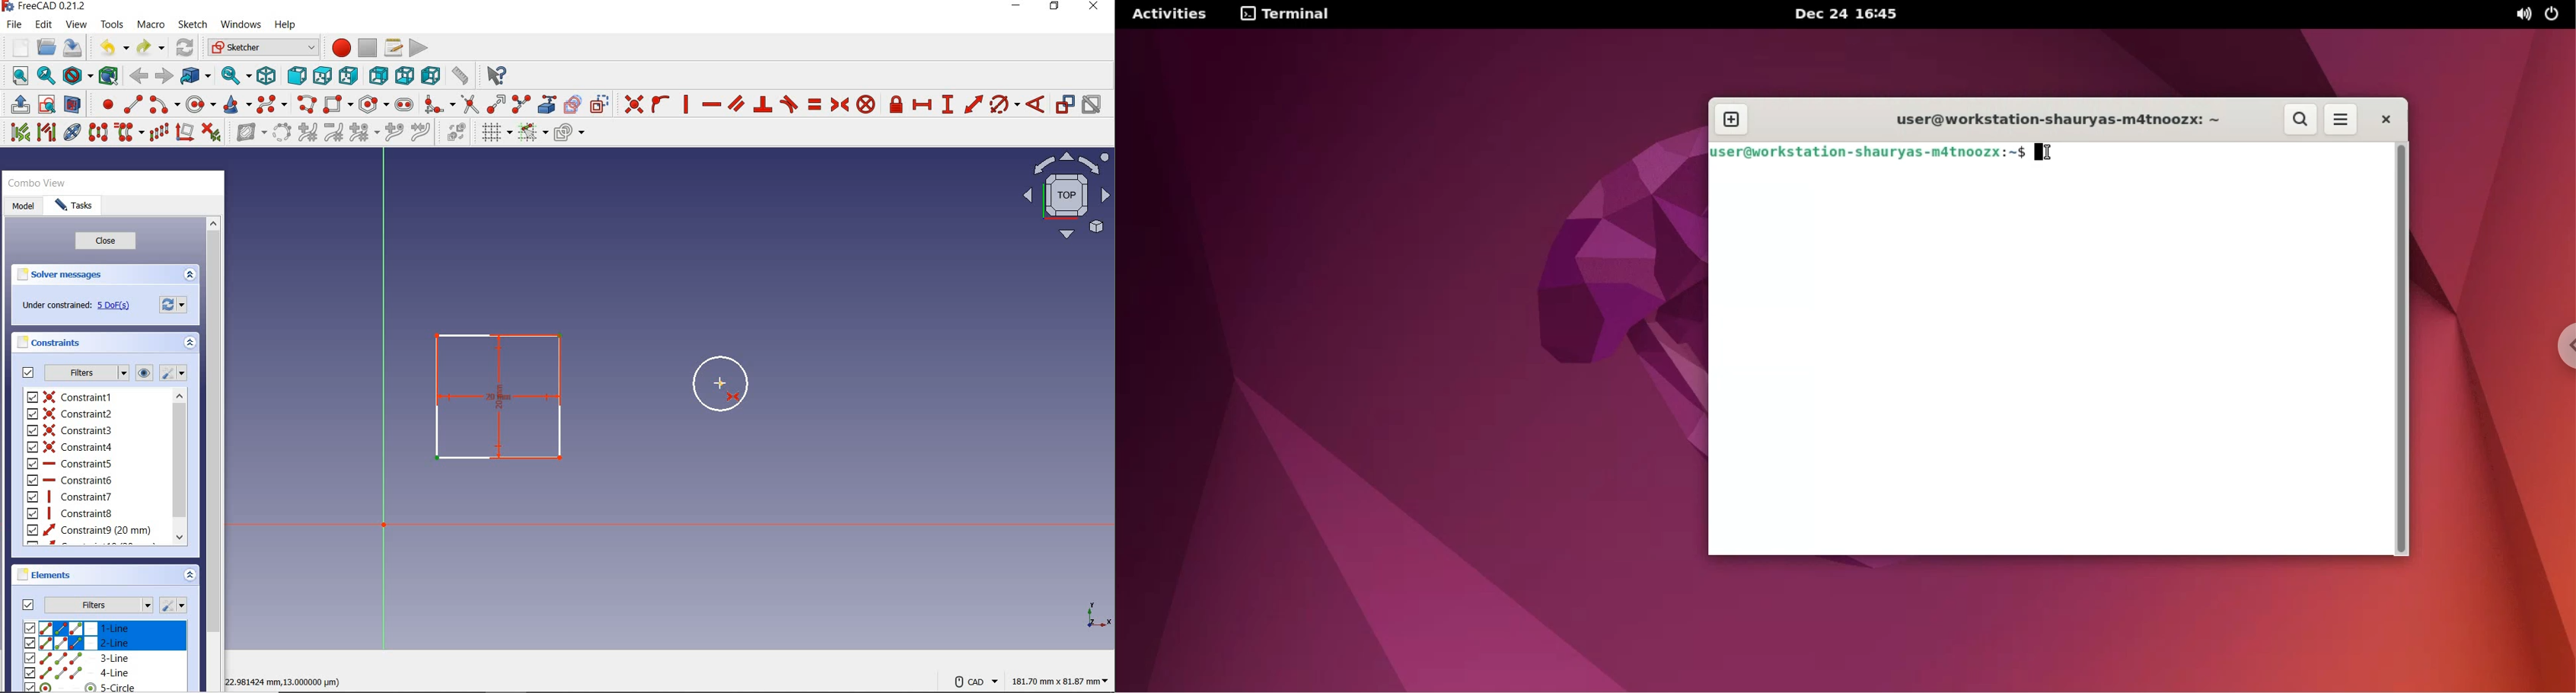 The image size is (2576, 700). What do you see at coordinates (368, 47) in the screenshot?
I see `stop macro recording` at bounding box center [368, 47].